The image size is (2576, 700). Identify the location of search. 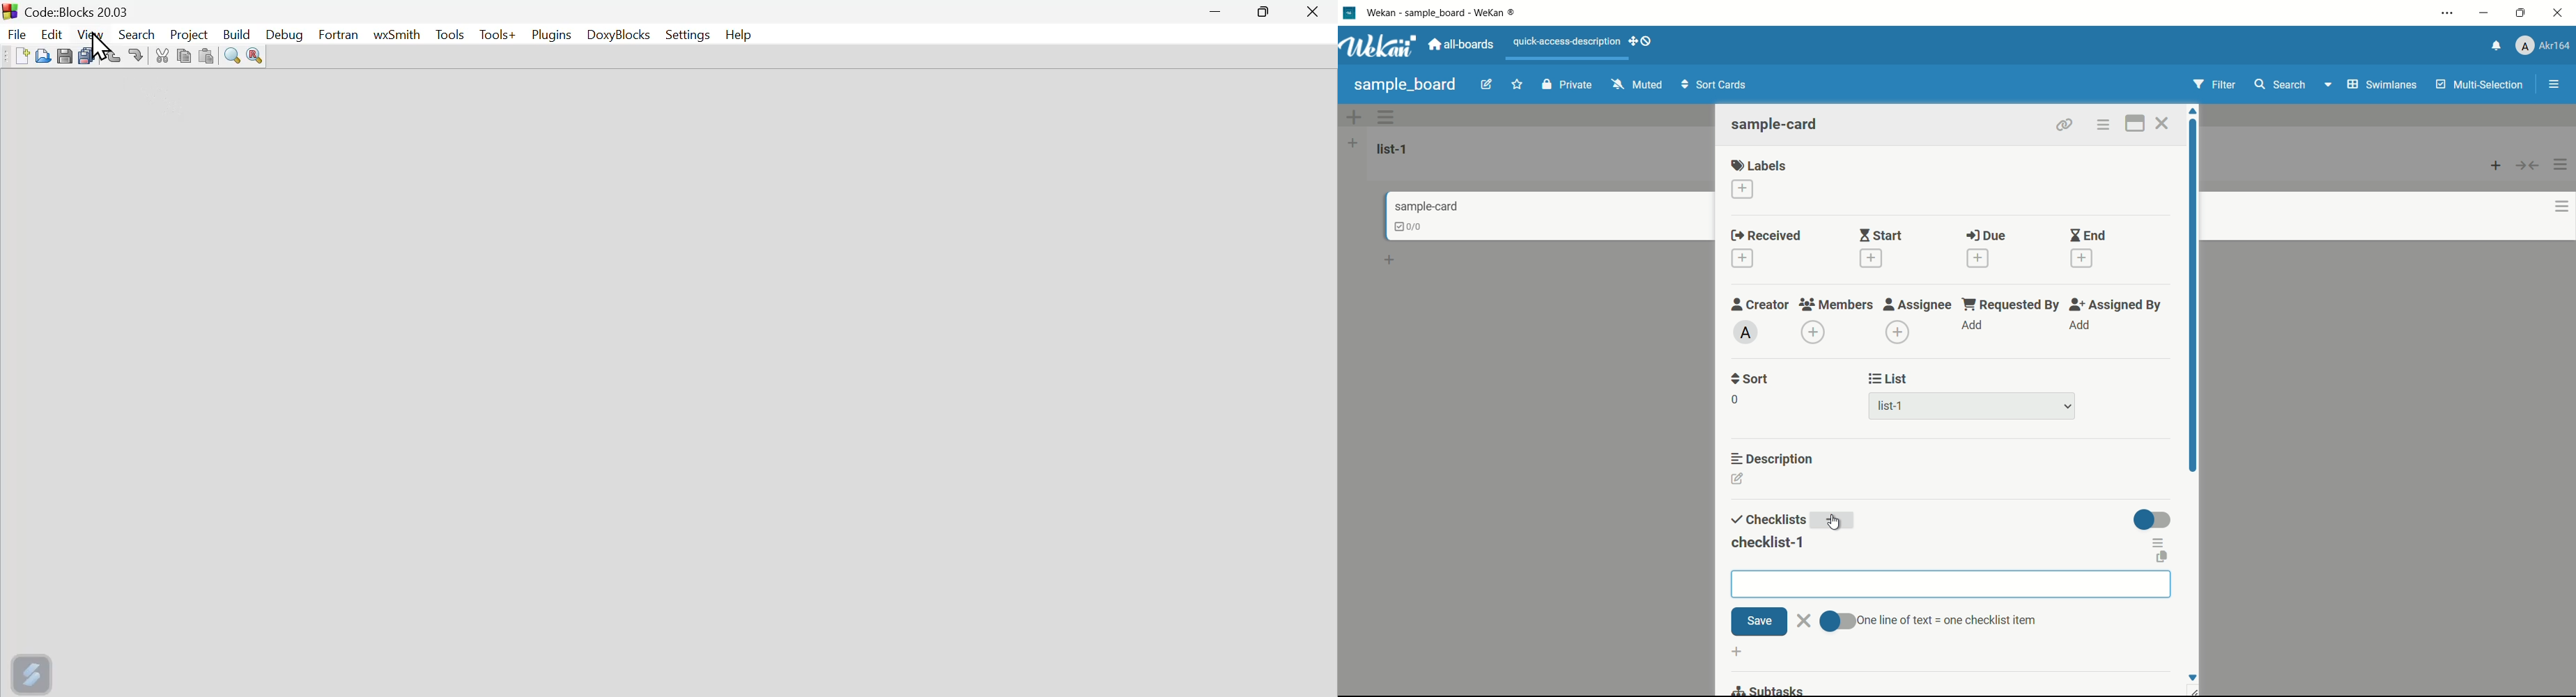
(2279, 85).